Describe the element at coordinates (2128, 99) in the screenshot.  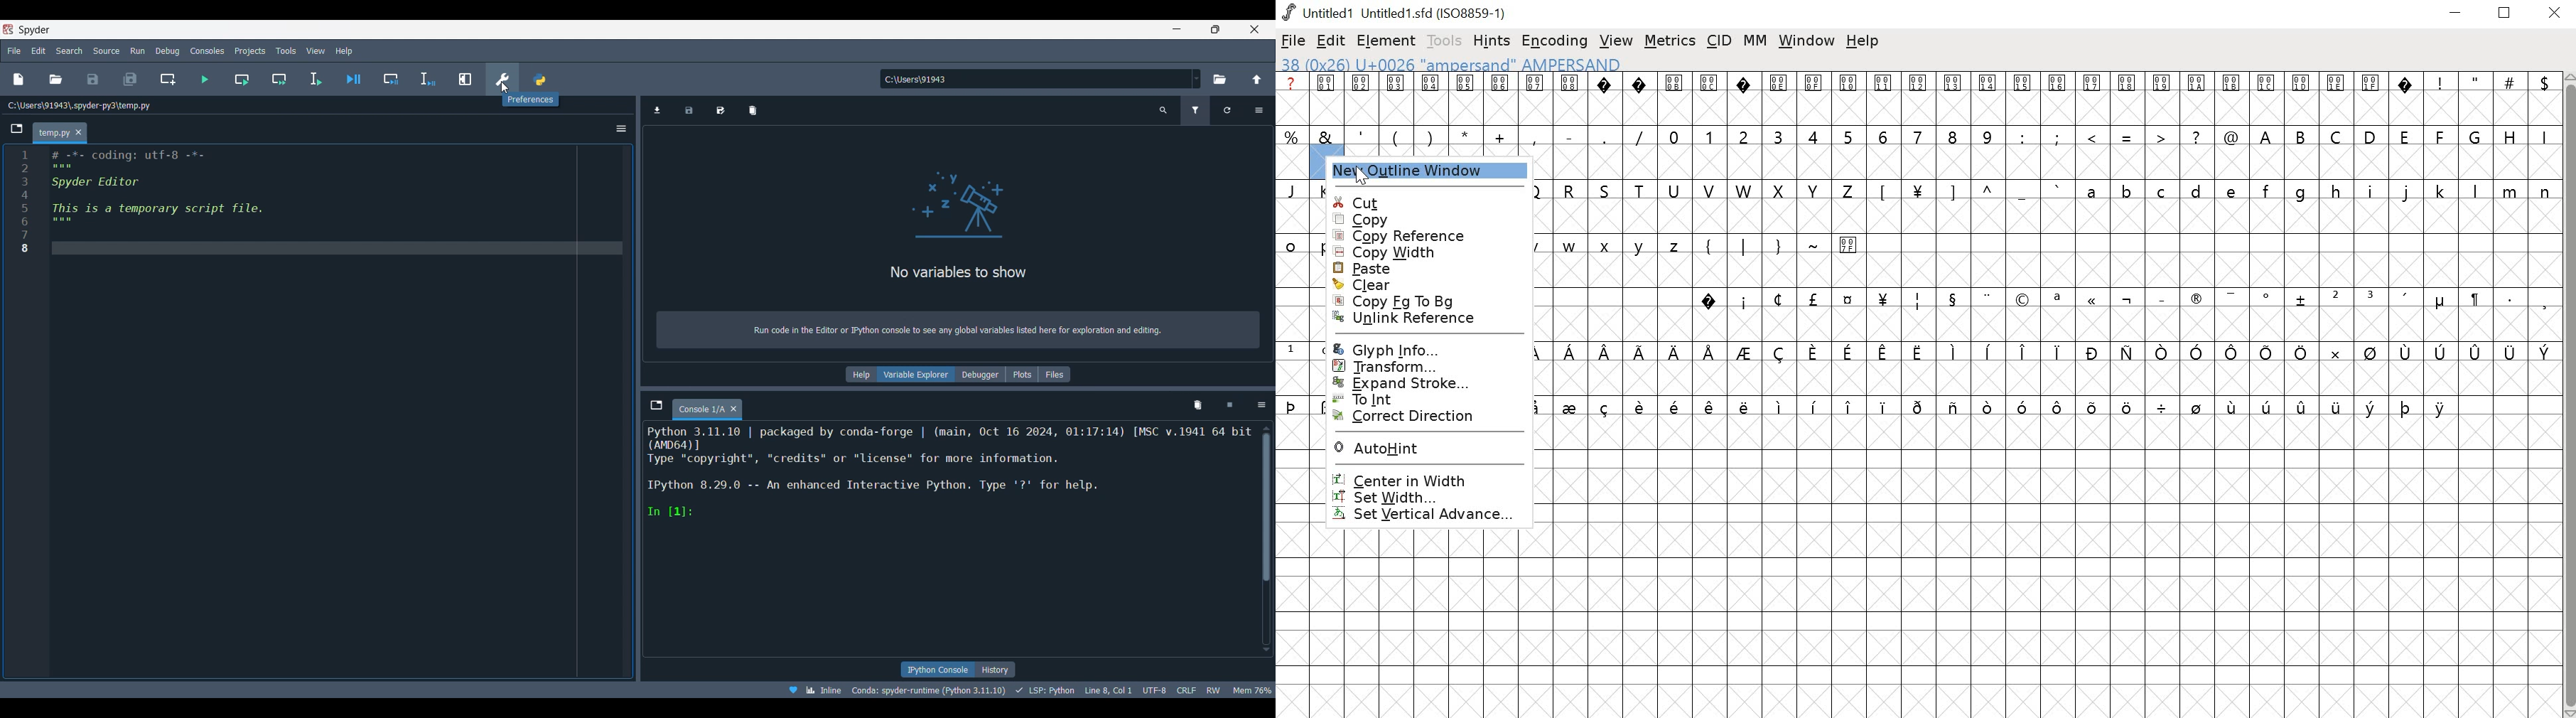
I see `0018` at that location.